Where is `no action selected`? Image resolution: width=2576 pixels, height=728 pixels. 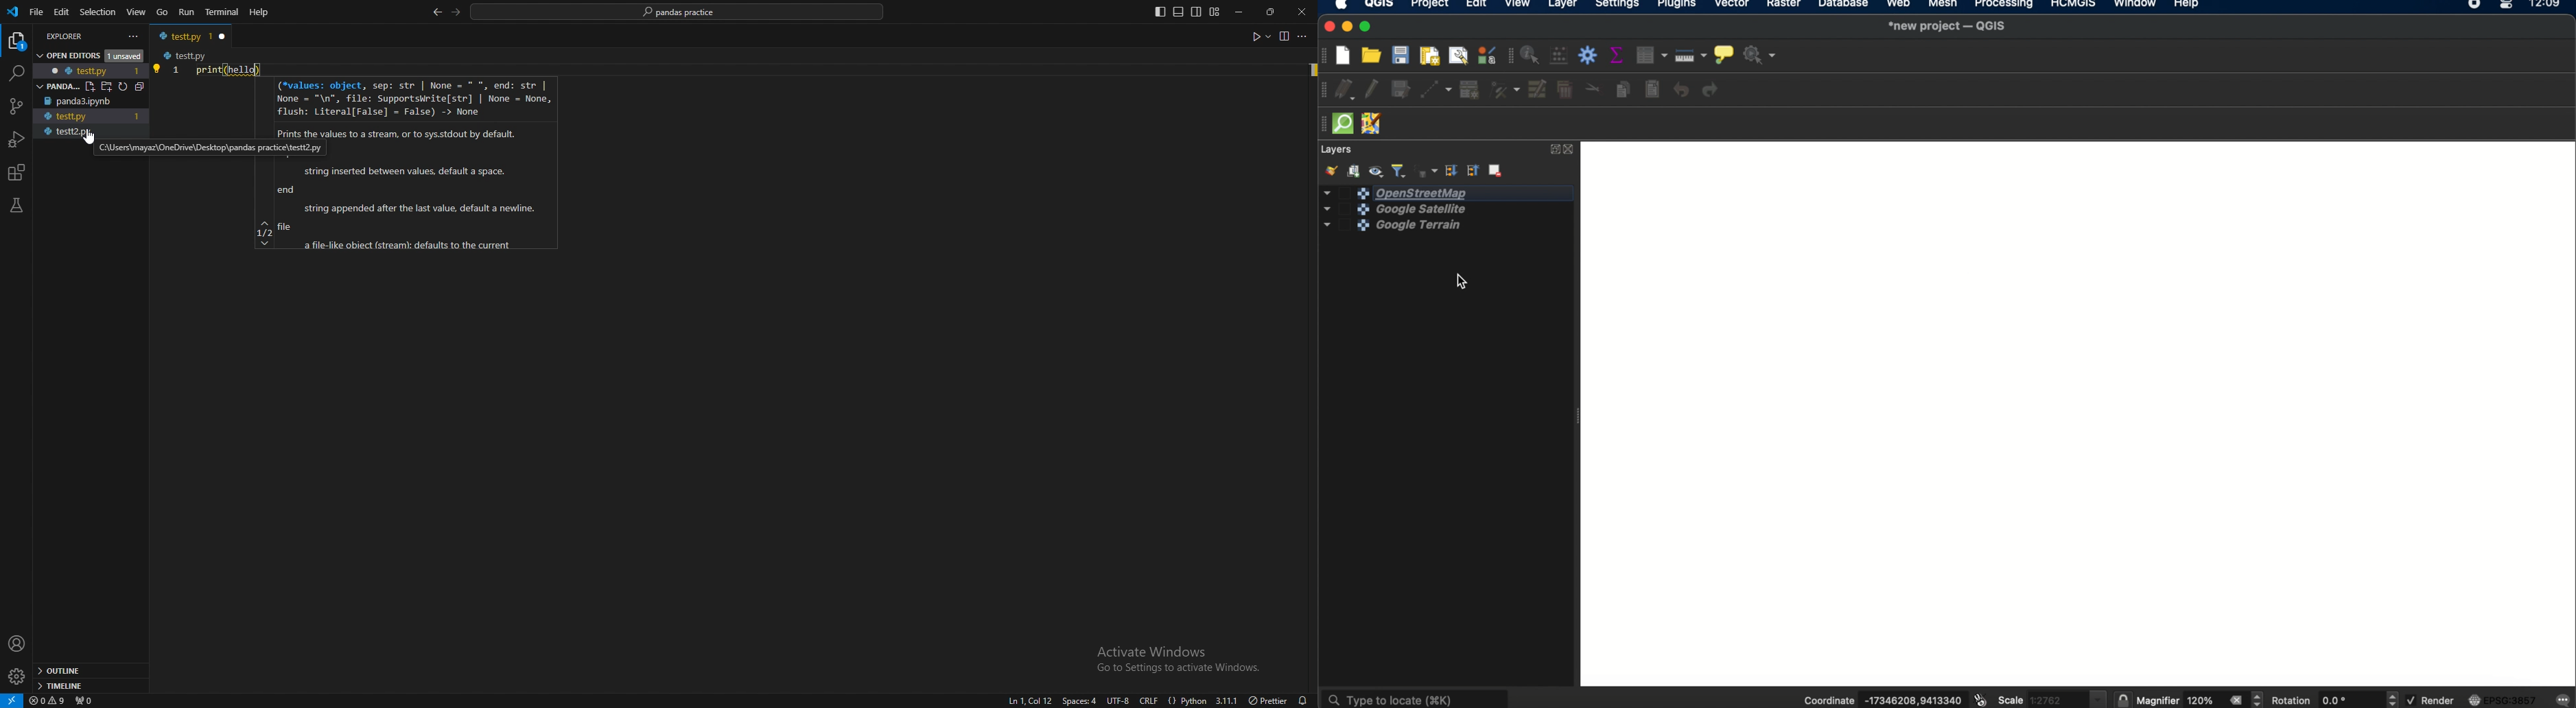
no action selected is located at coordinates (1759, 56).